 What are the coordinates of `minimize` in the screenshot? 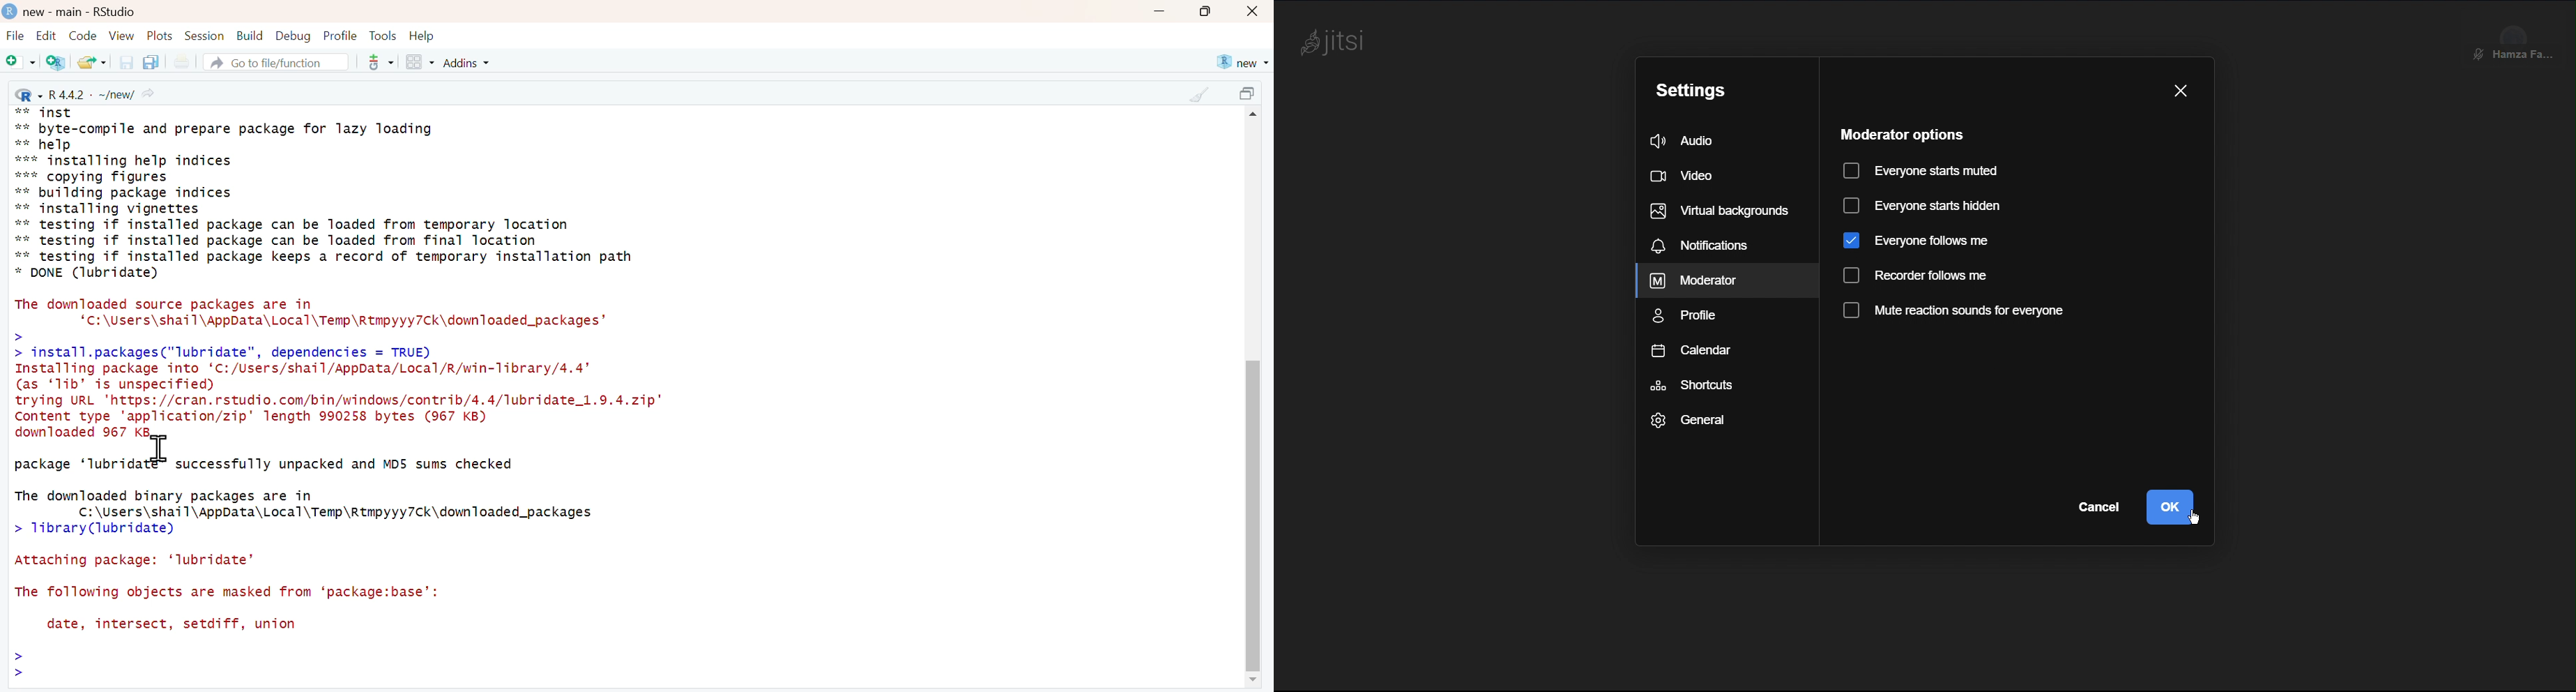 It's located at (1159, 13).